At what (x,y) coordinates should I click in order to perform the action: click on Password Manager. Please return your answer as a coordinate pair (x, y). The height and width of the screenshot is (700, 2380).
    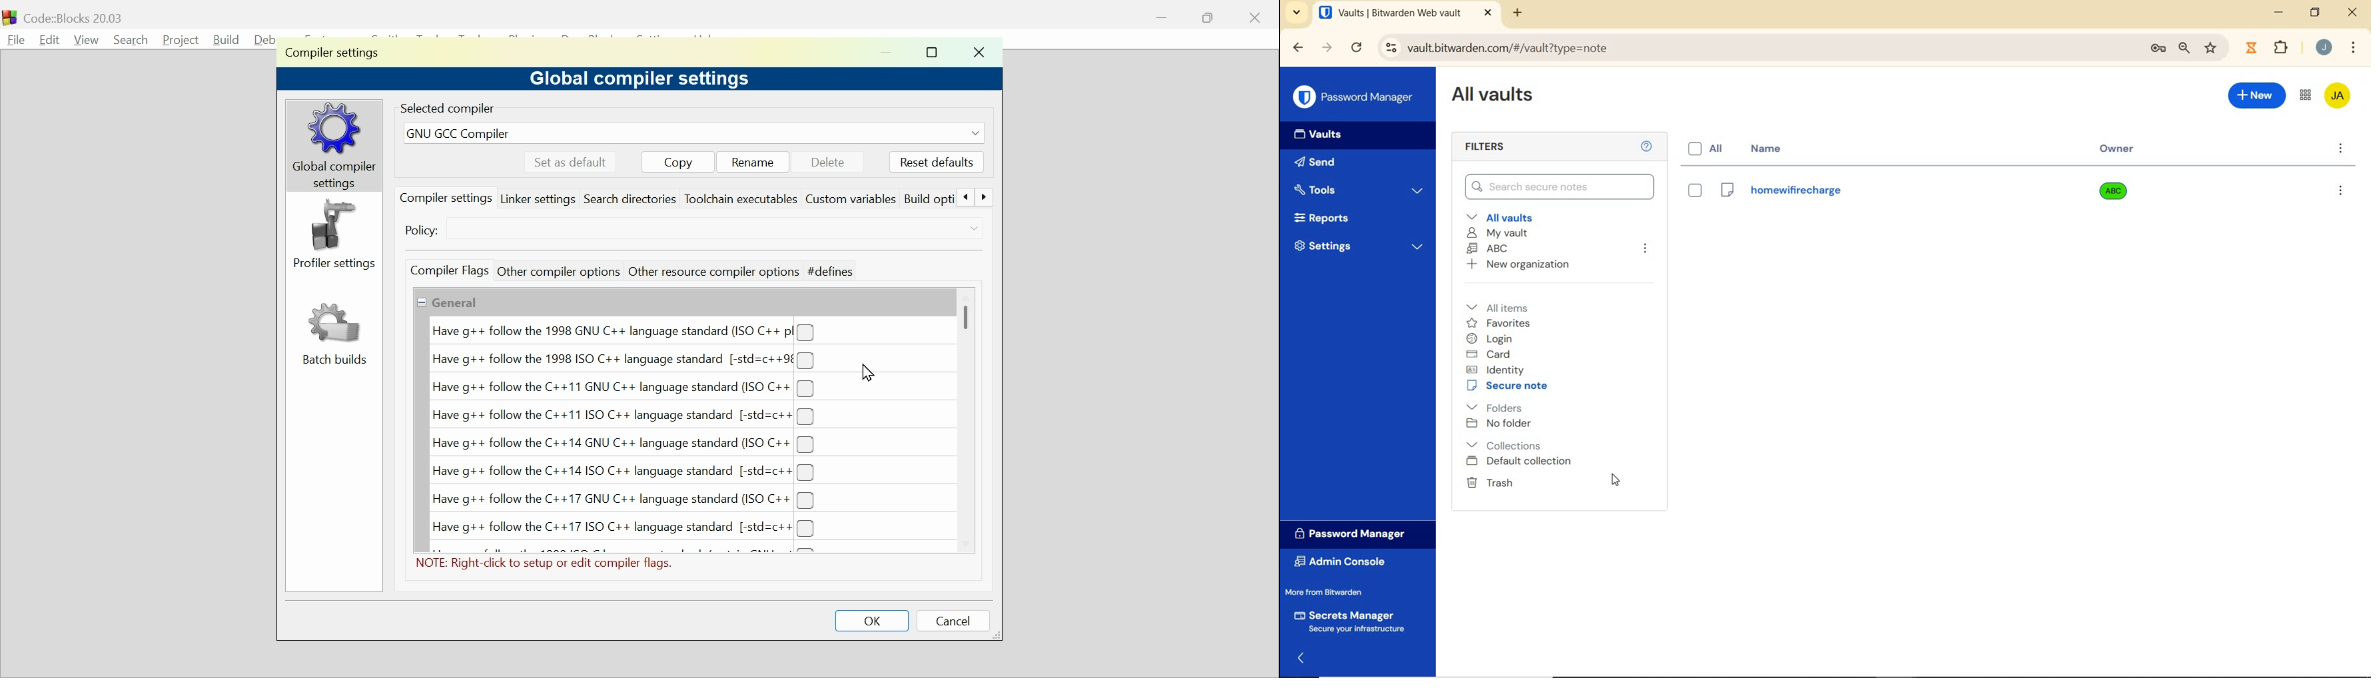
    Looking at the image, I should click on (1356, 534).